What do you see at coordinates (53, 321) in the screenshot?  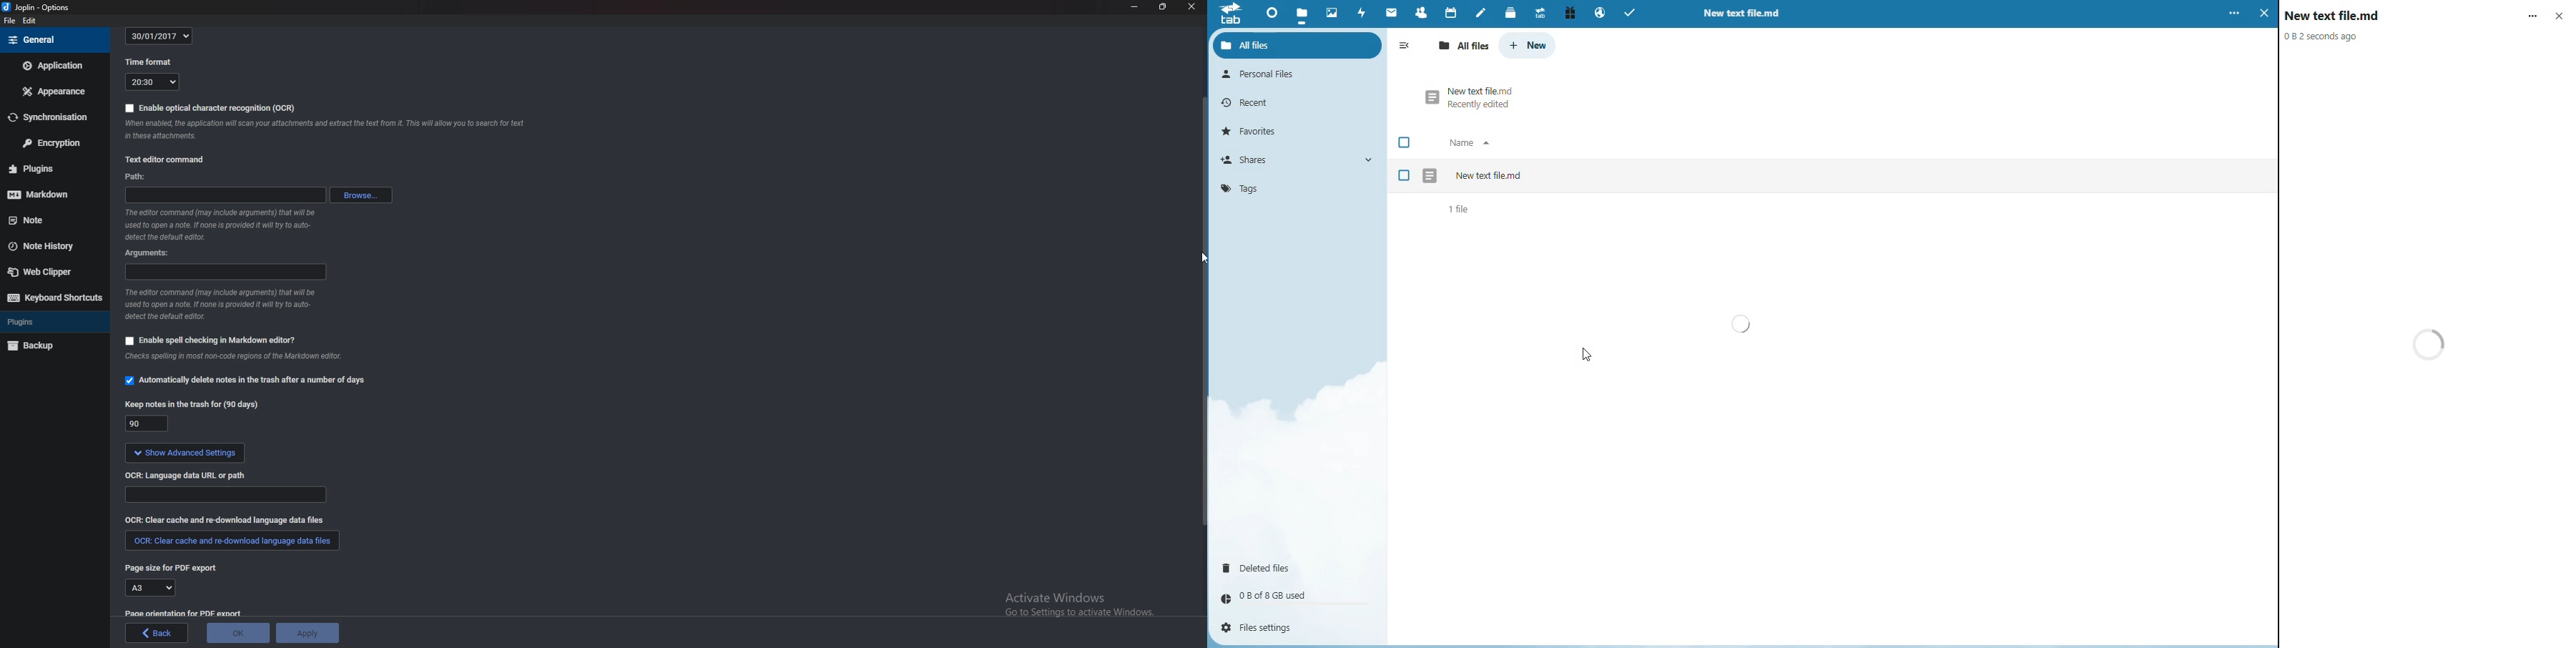 I see `Plugins` at bounding box center [53, 321].